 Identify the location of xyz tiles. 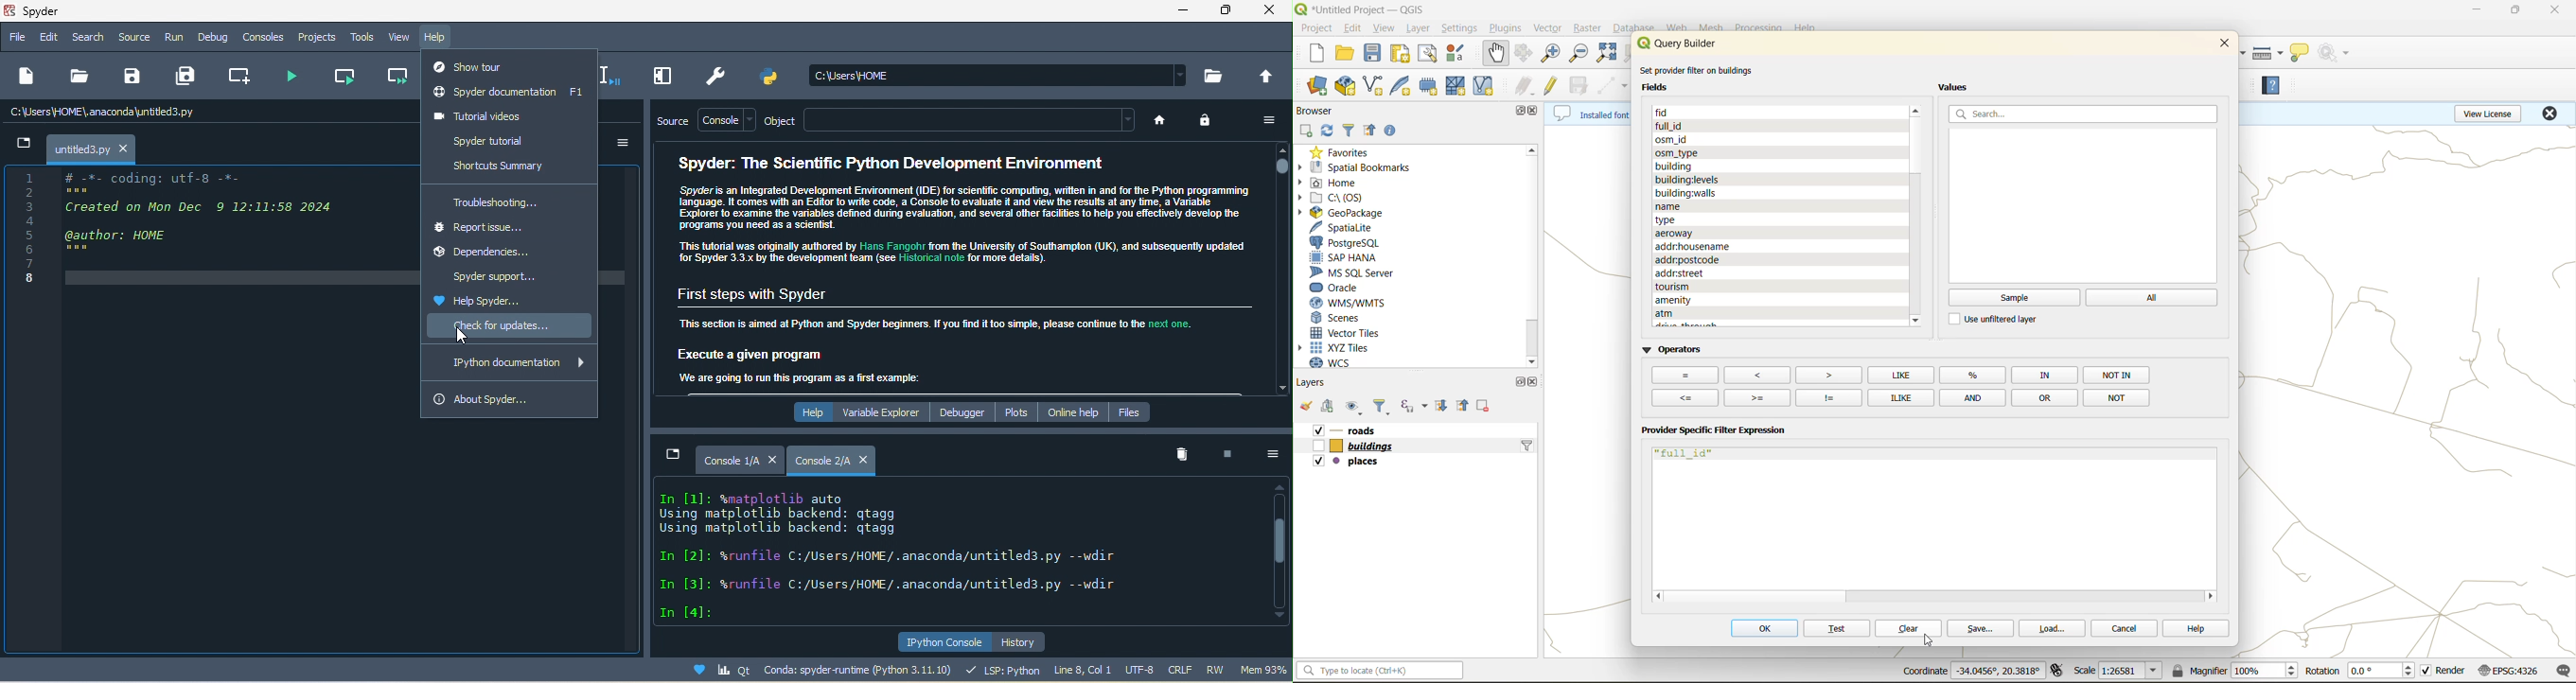
(1336, 346).